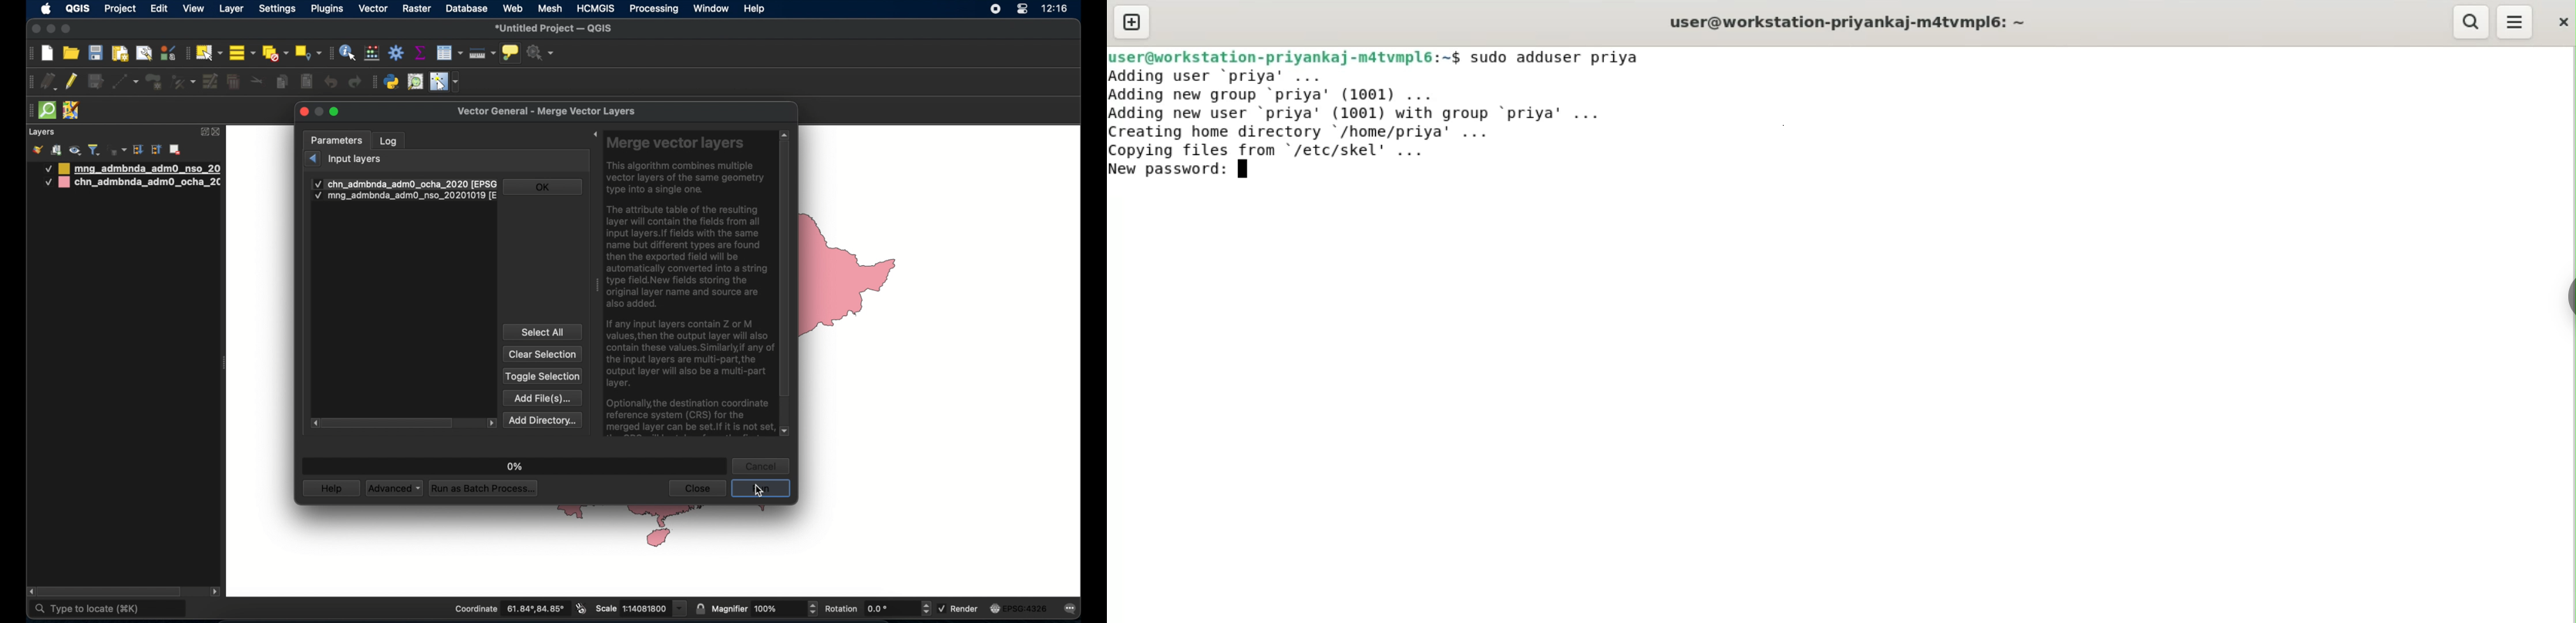  What do you see at coordinates (544, 186) in the screenshot?
I see `ok button` at bounding box center [544, 186].